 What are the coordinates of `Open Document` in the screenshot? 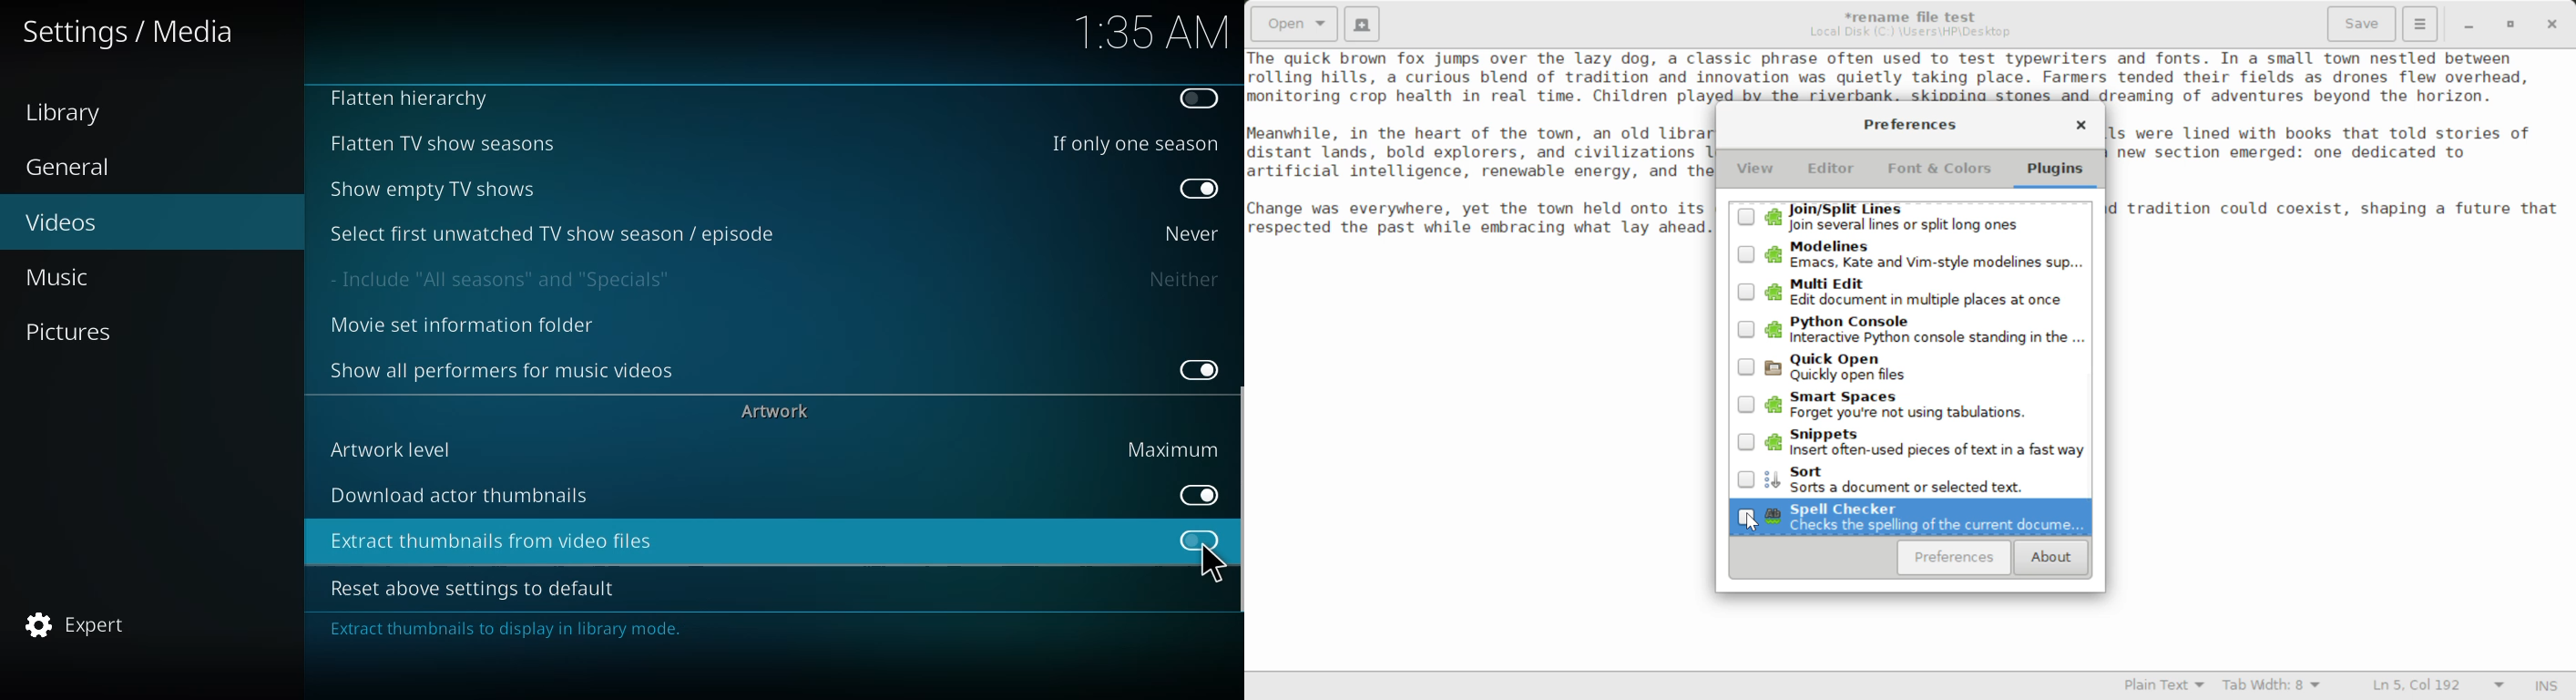 It's located at (1294, 22).